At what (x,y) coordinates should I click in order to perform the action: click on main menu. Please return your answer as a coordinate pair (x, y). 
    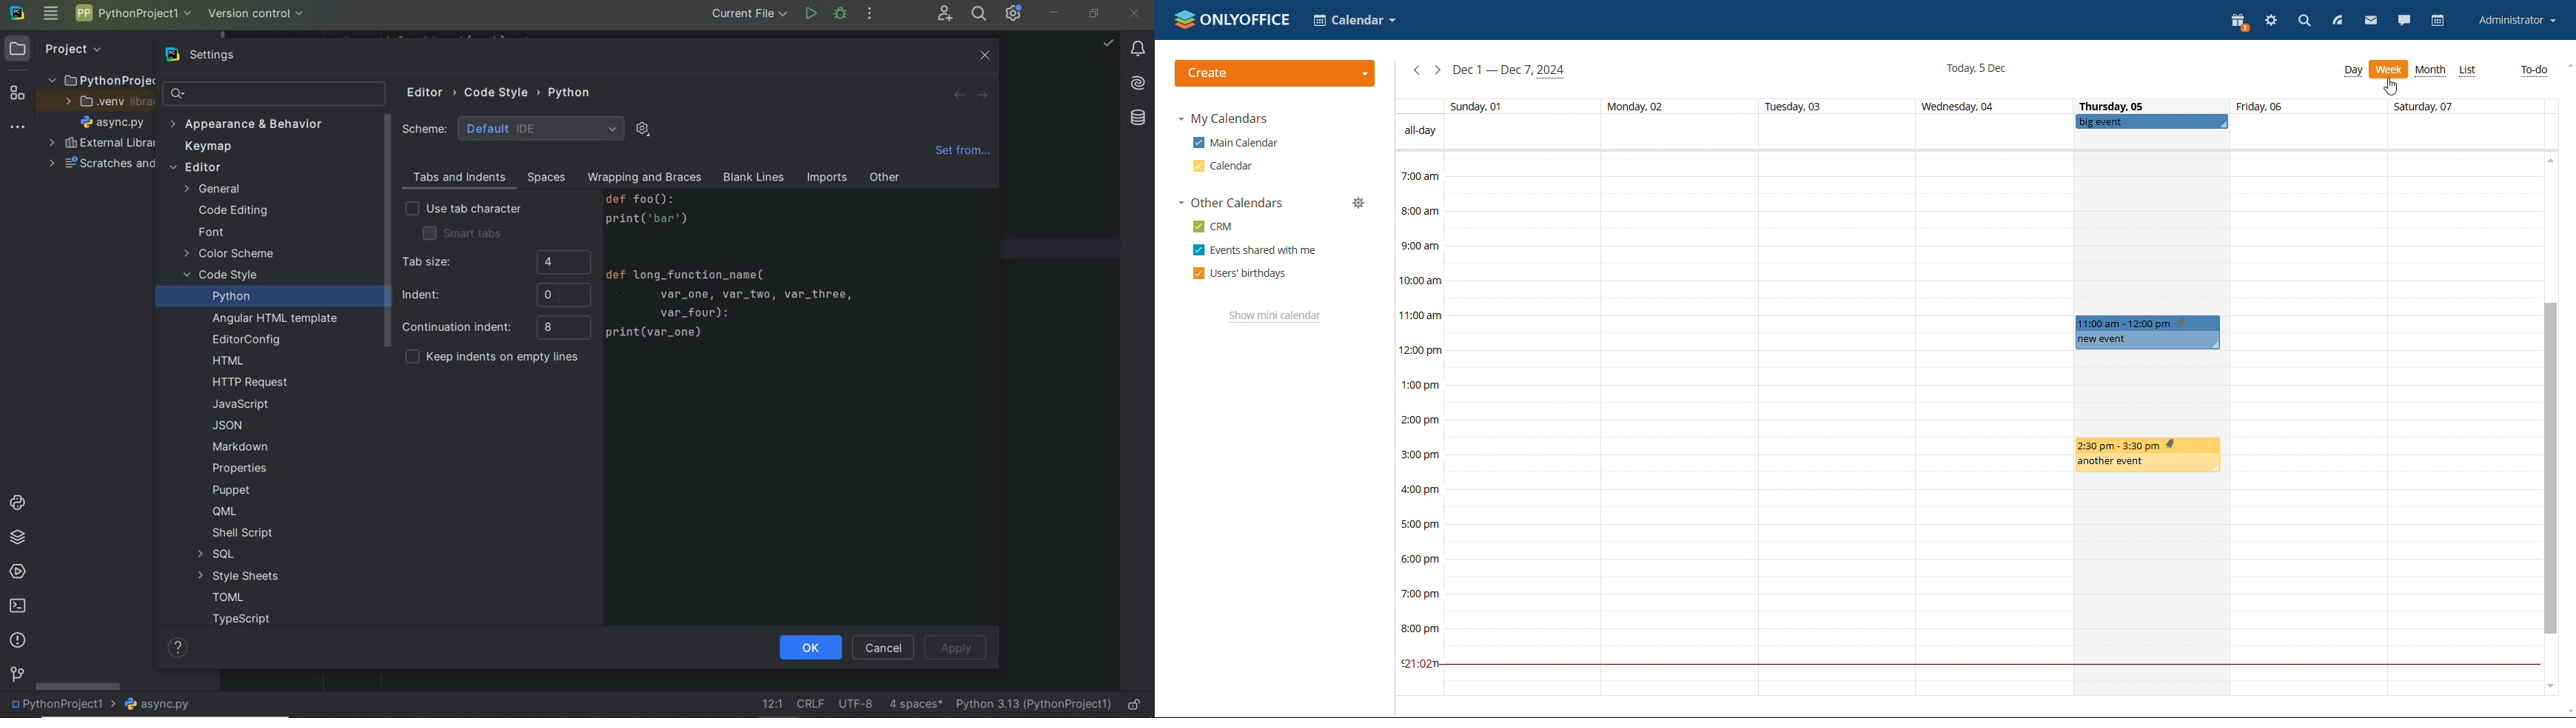
    Looking at the image, I should click on (52, 13).